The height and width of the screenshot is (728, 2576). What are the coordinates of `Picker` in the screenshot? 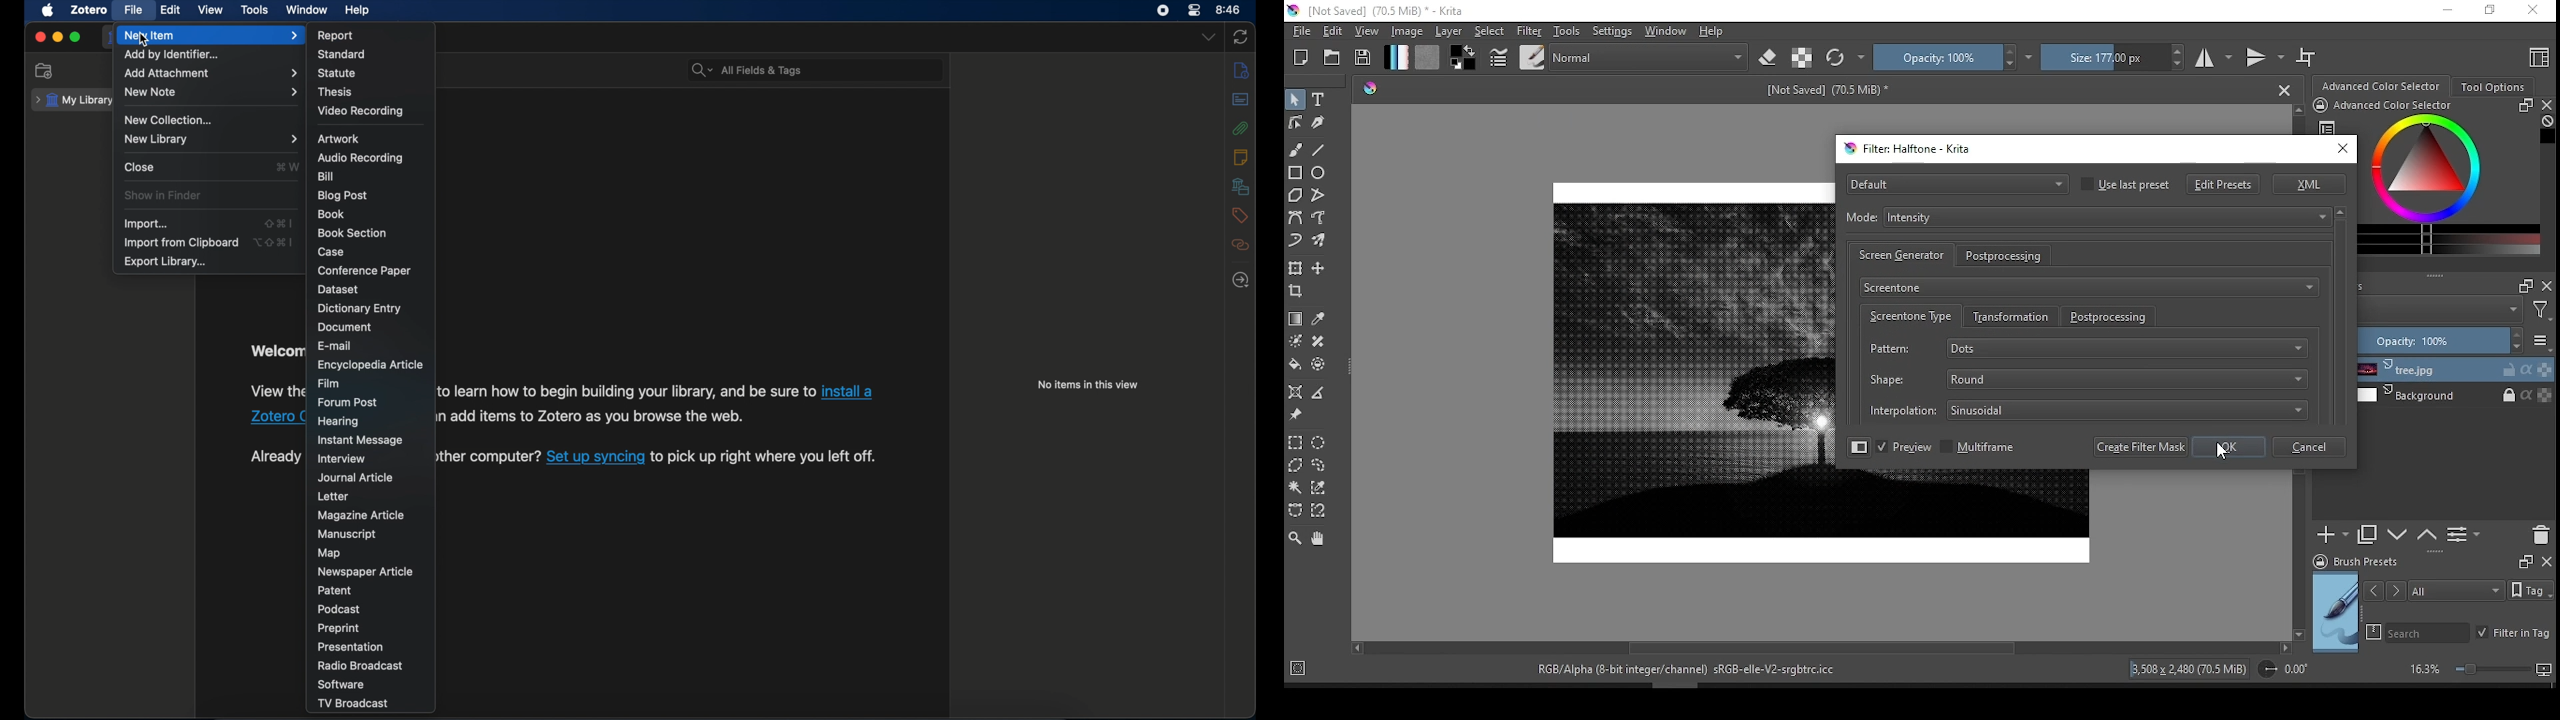 It's located at (1370, 89).